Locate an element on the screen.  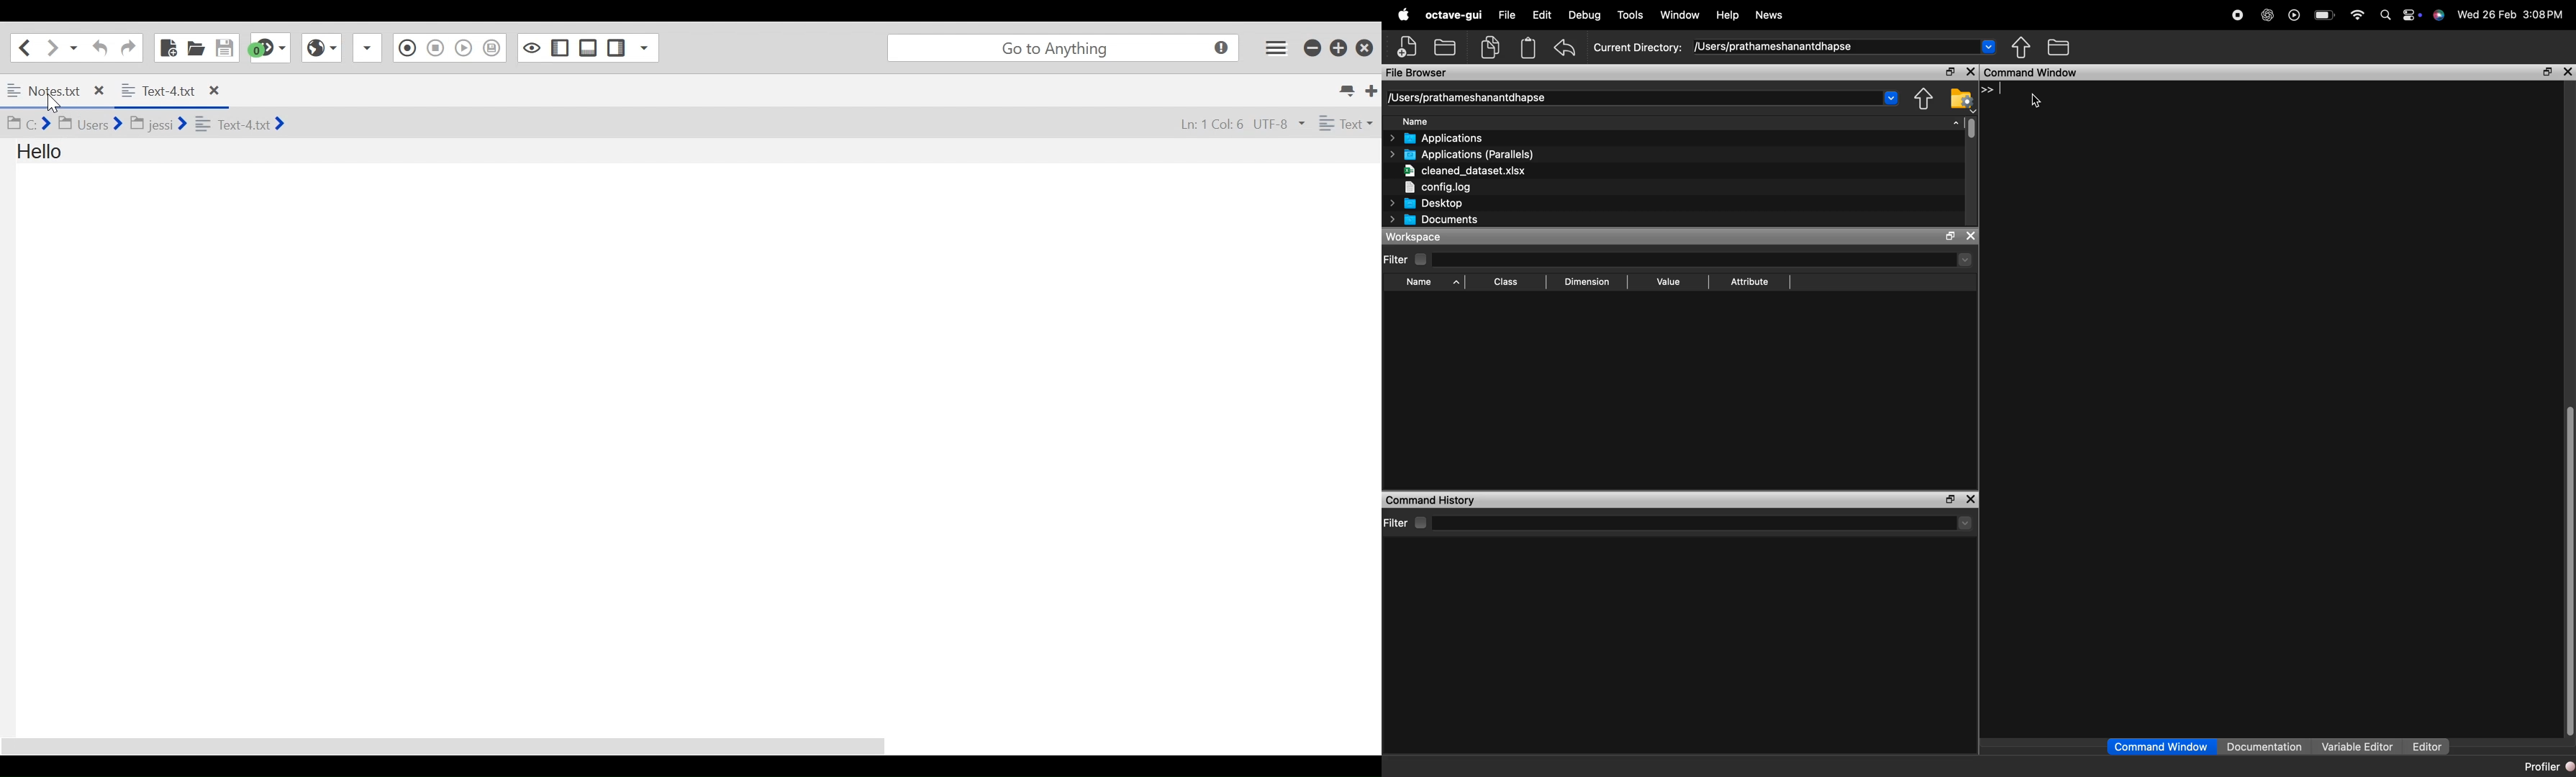
Jump to the next Syntax checking result is located at coordinates (270, 48).